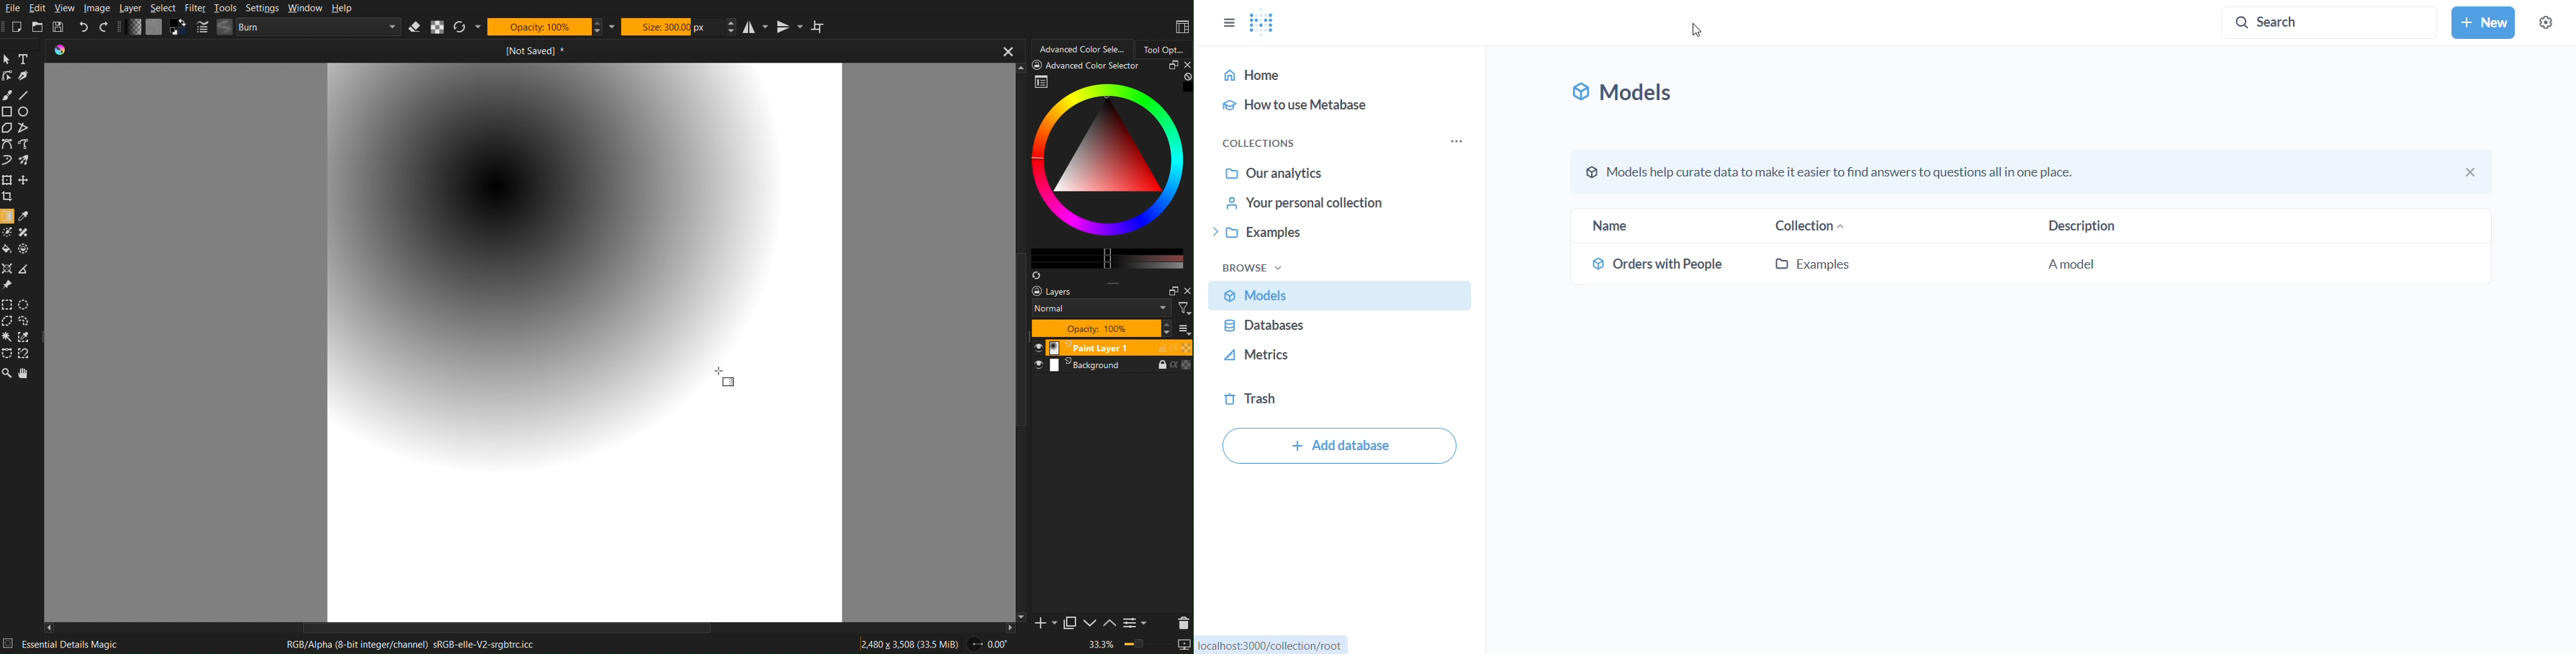  Describe the element at coordinates (1135, 624) in the screenshot. I see `Settings` at that location.